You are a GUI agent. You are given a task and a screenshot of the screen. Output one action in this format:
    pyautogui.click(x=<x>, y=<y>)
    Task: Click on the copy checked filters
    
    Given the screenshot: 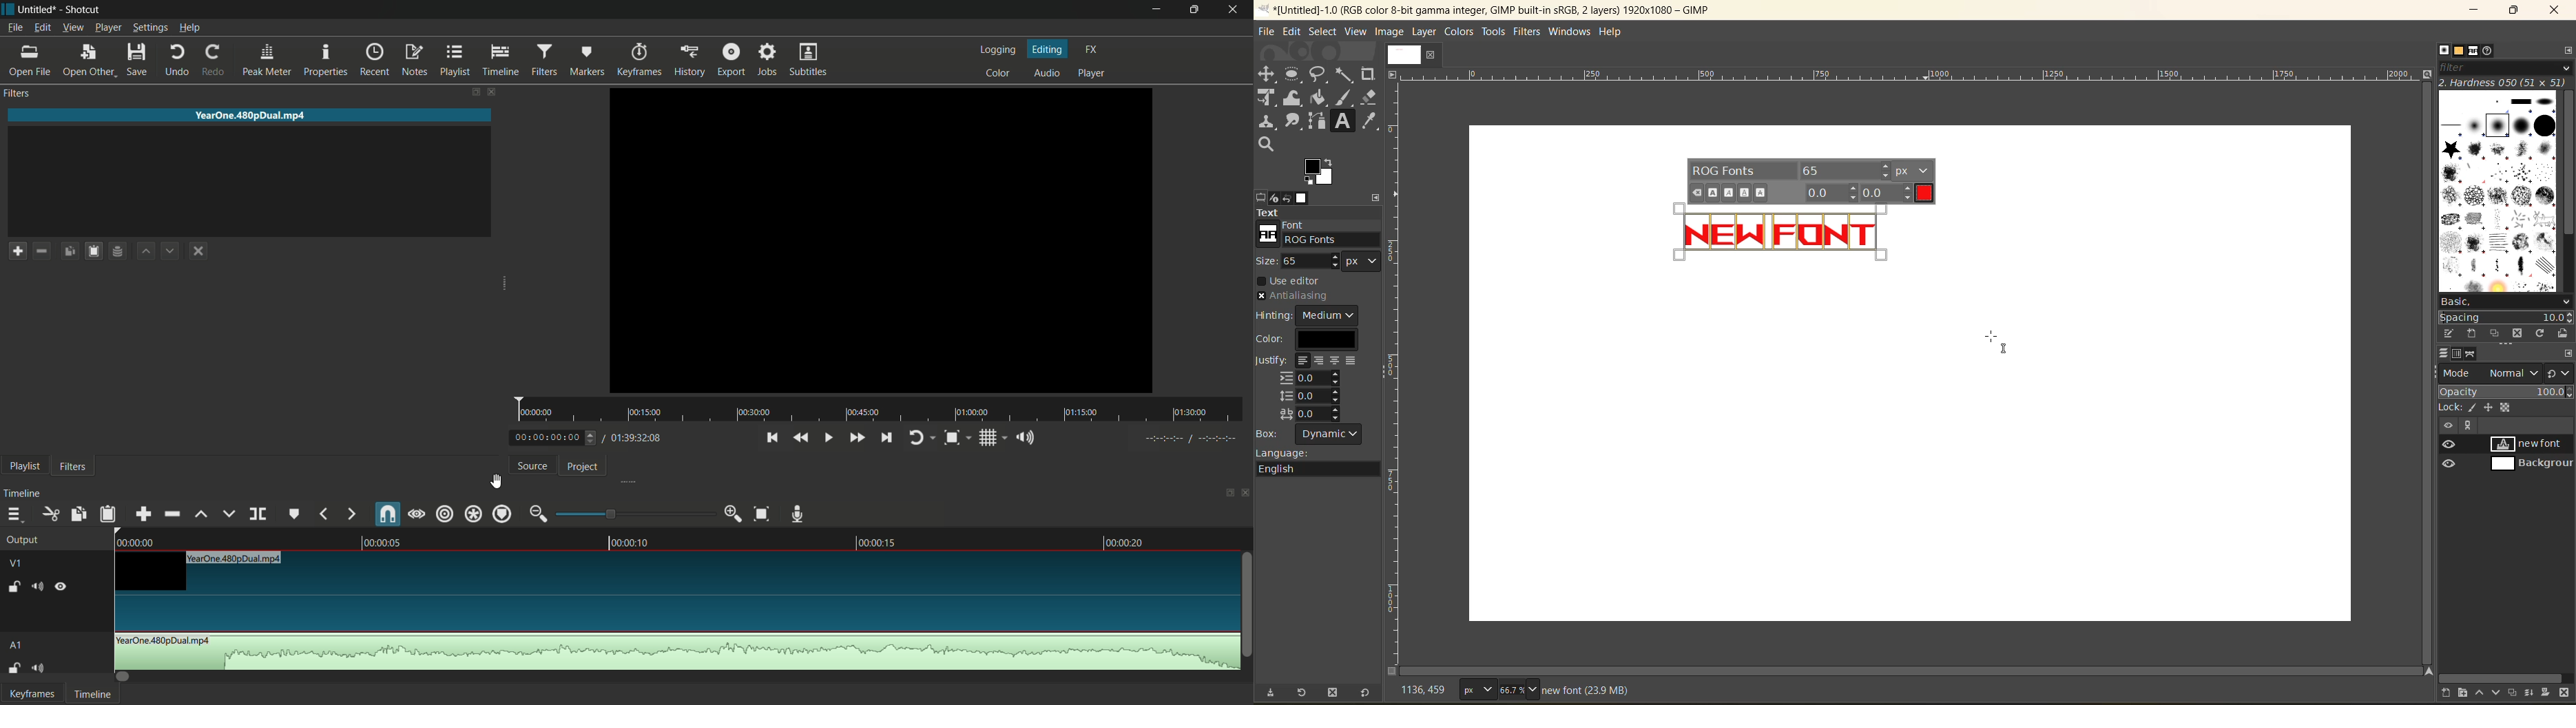 What is the action you would take?
    pyautogui.click(x=70, y=251)
    